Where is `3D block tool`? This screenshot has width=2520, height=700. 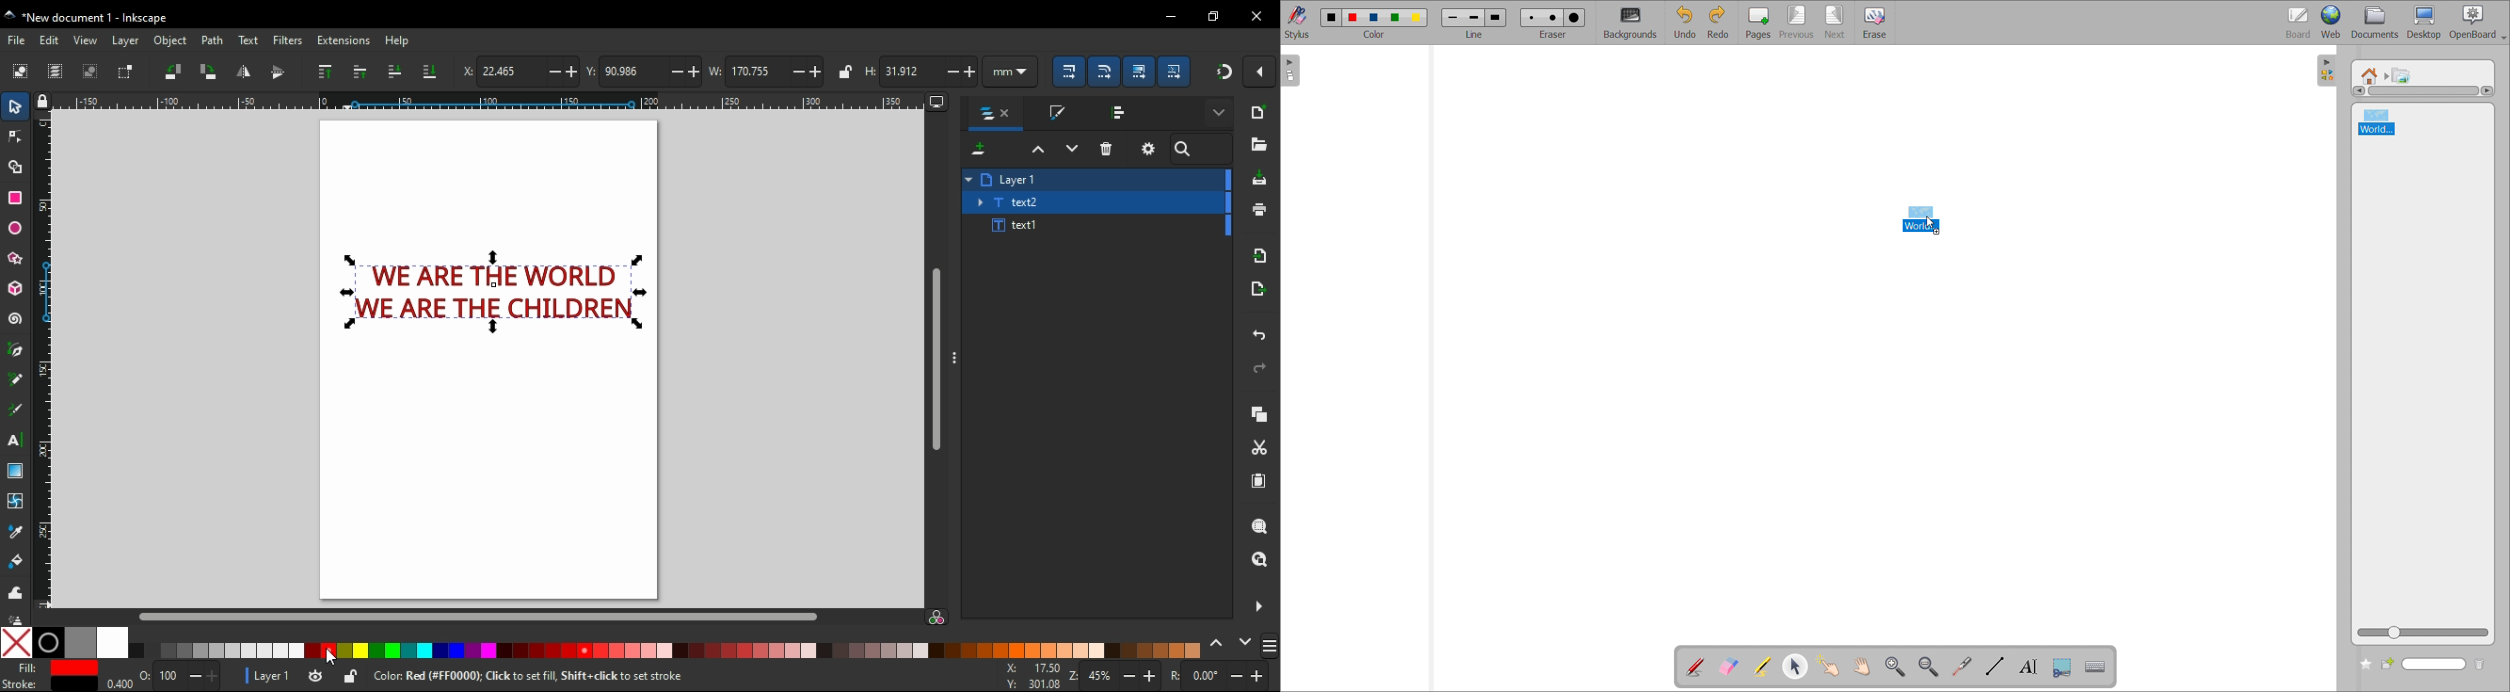 3D block tool is located at coordinates (14, 287).